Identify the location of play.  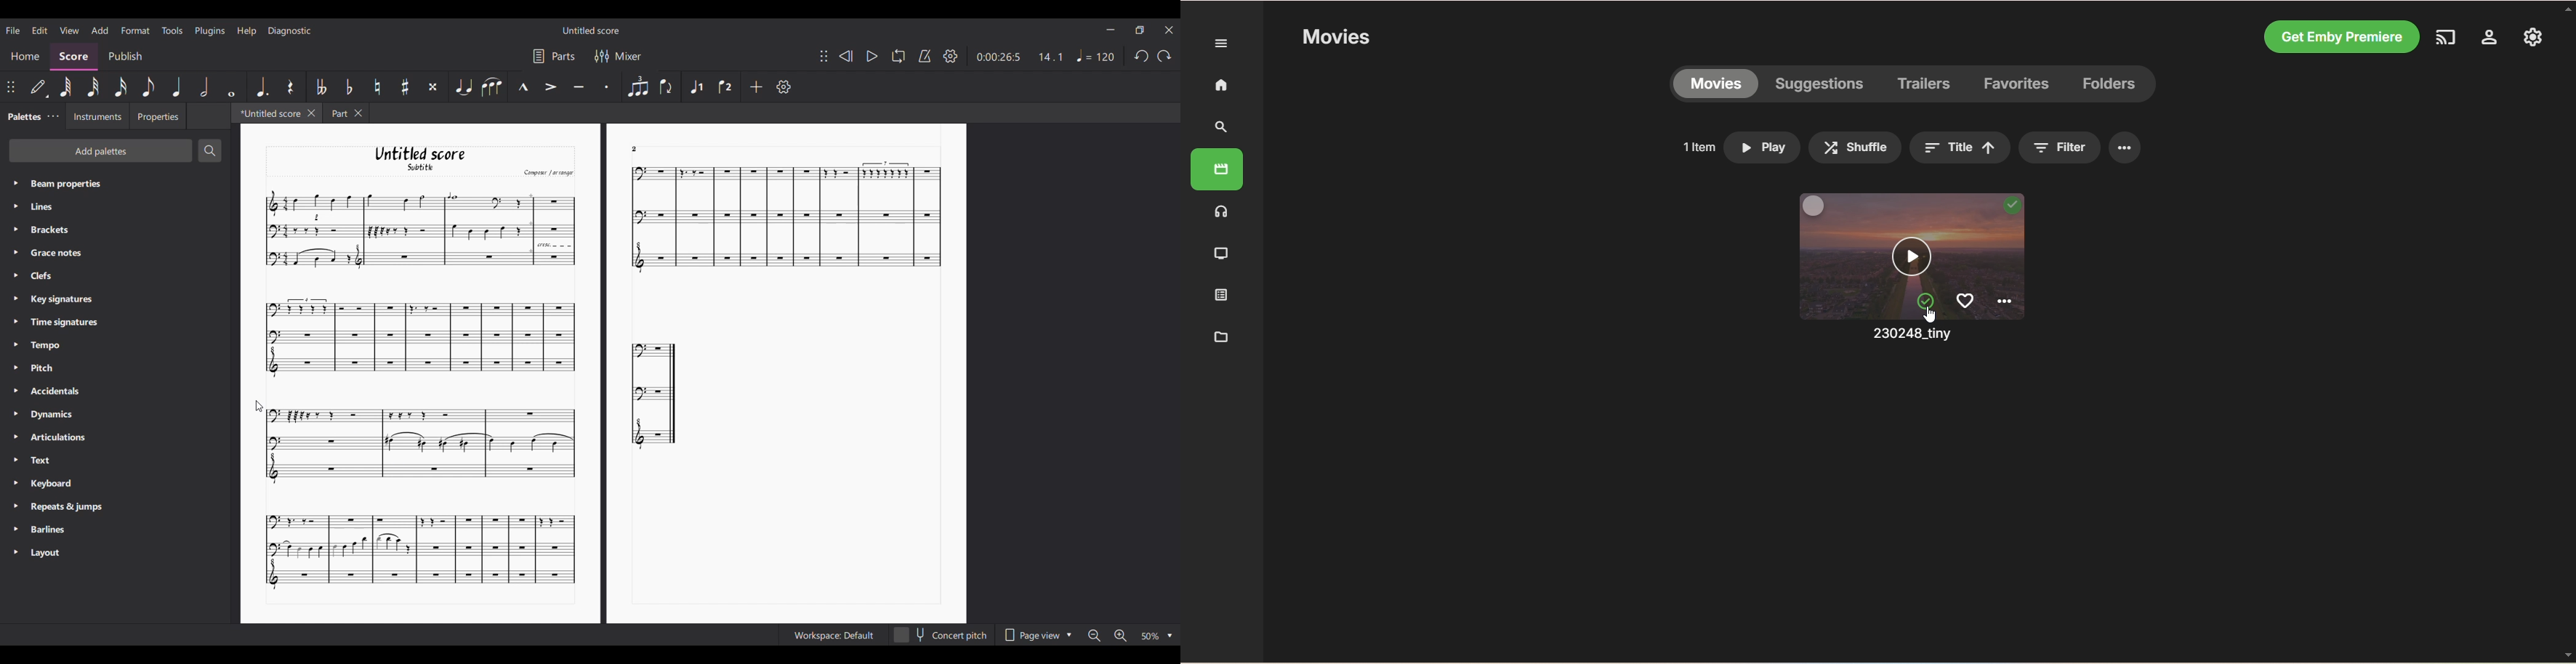
(1914, 258).